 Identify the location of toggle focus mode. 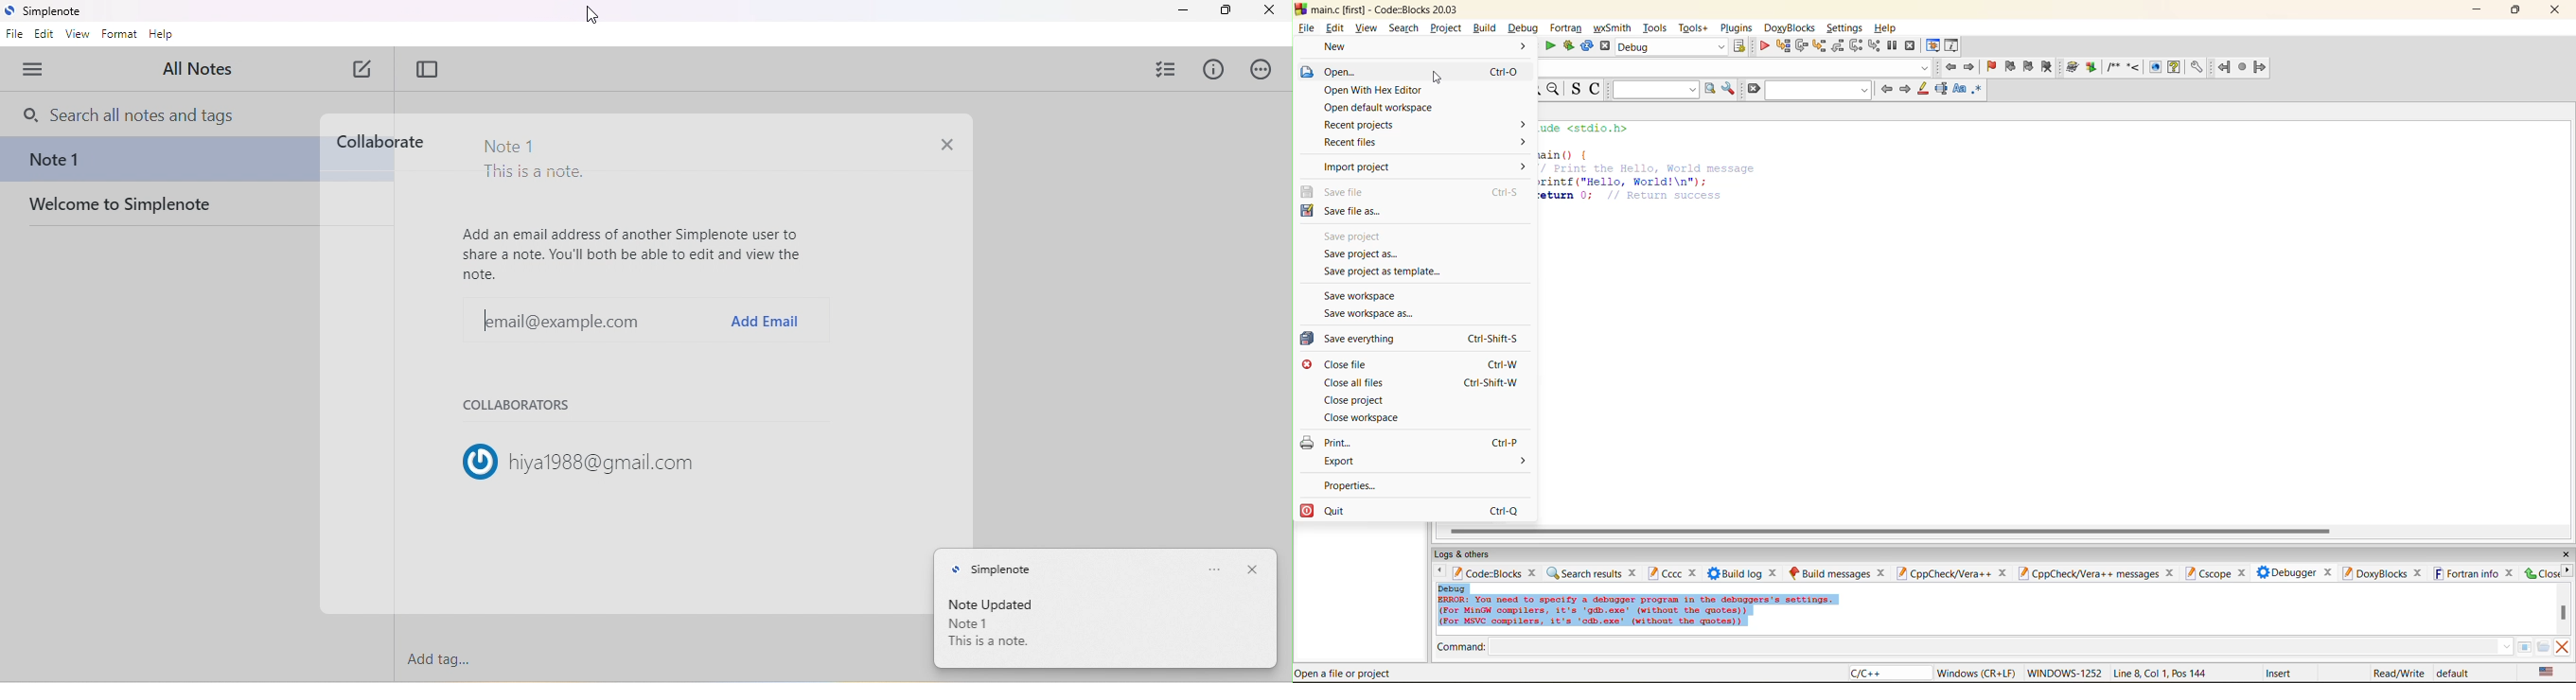
(428, 70).